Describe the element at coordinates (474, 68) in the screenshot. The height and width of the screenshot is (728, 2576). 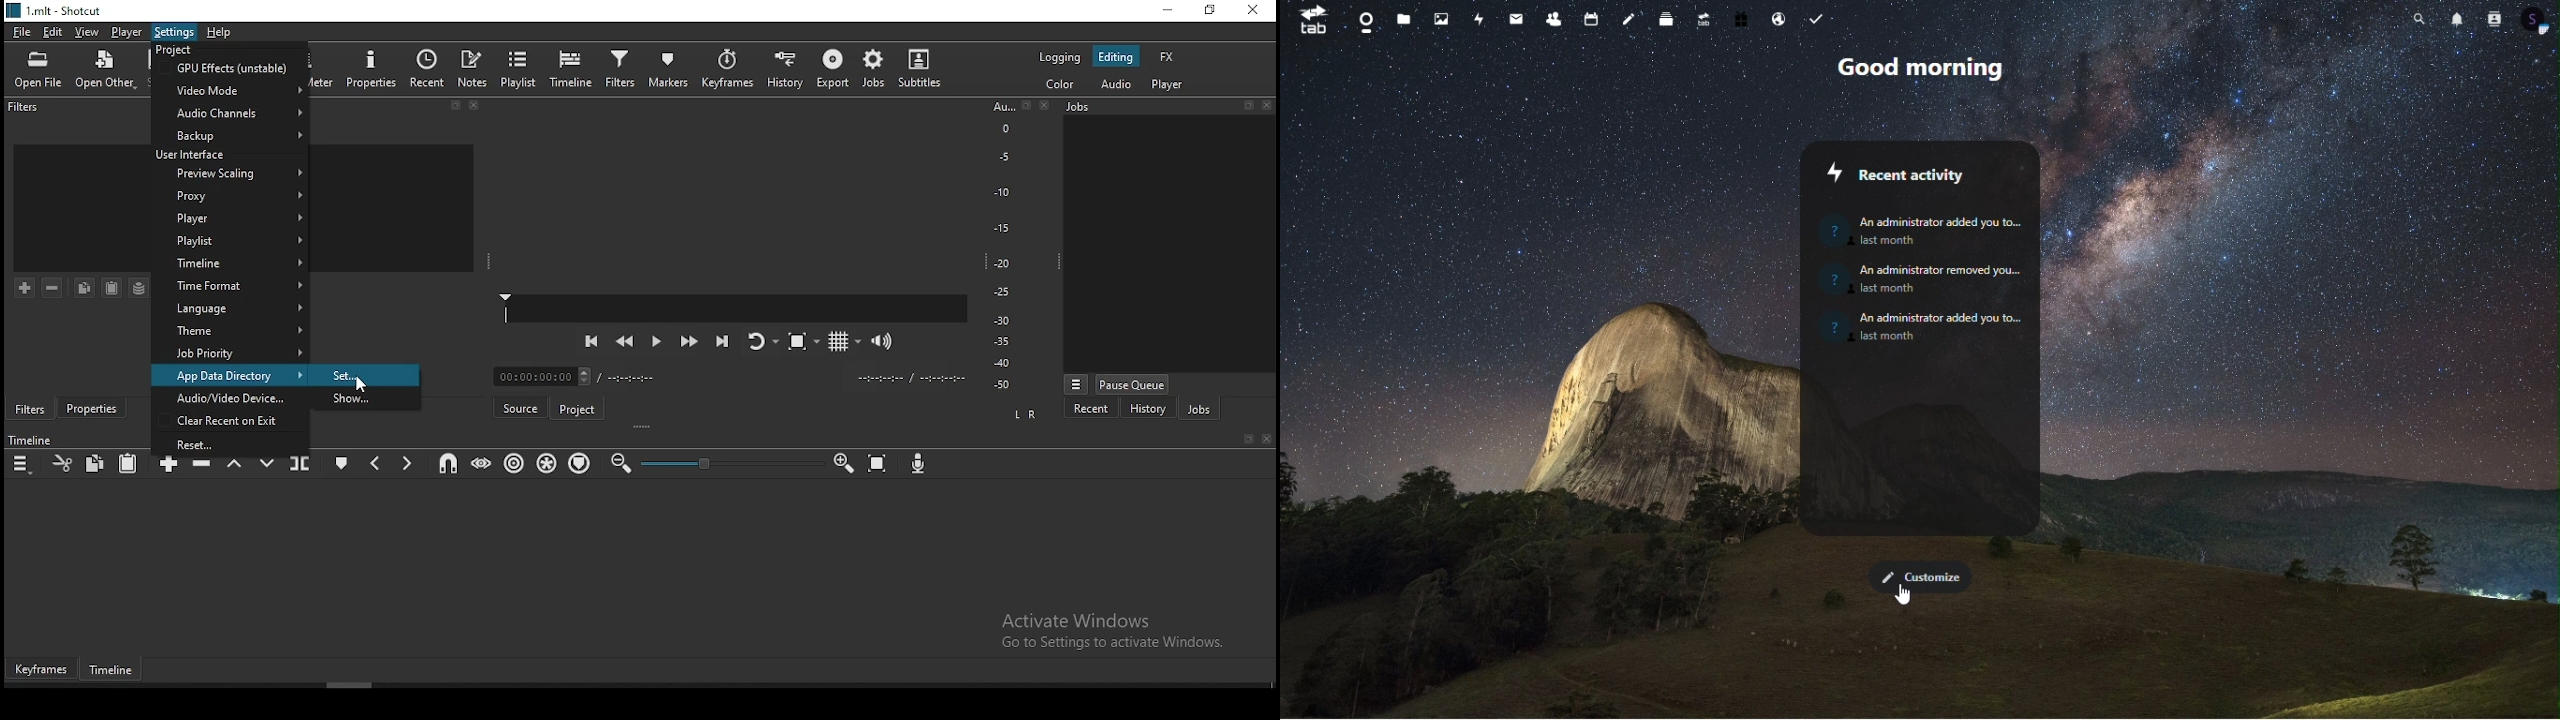
I see `notes` at that location.